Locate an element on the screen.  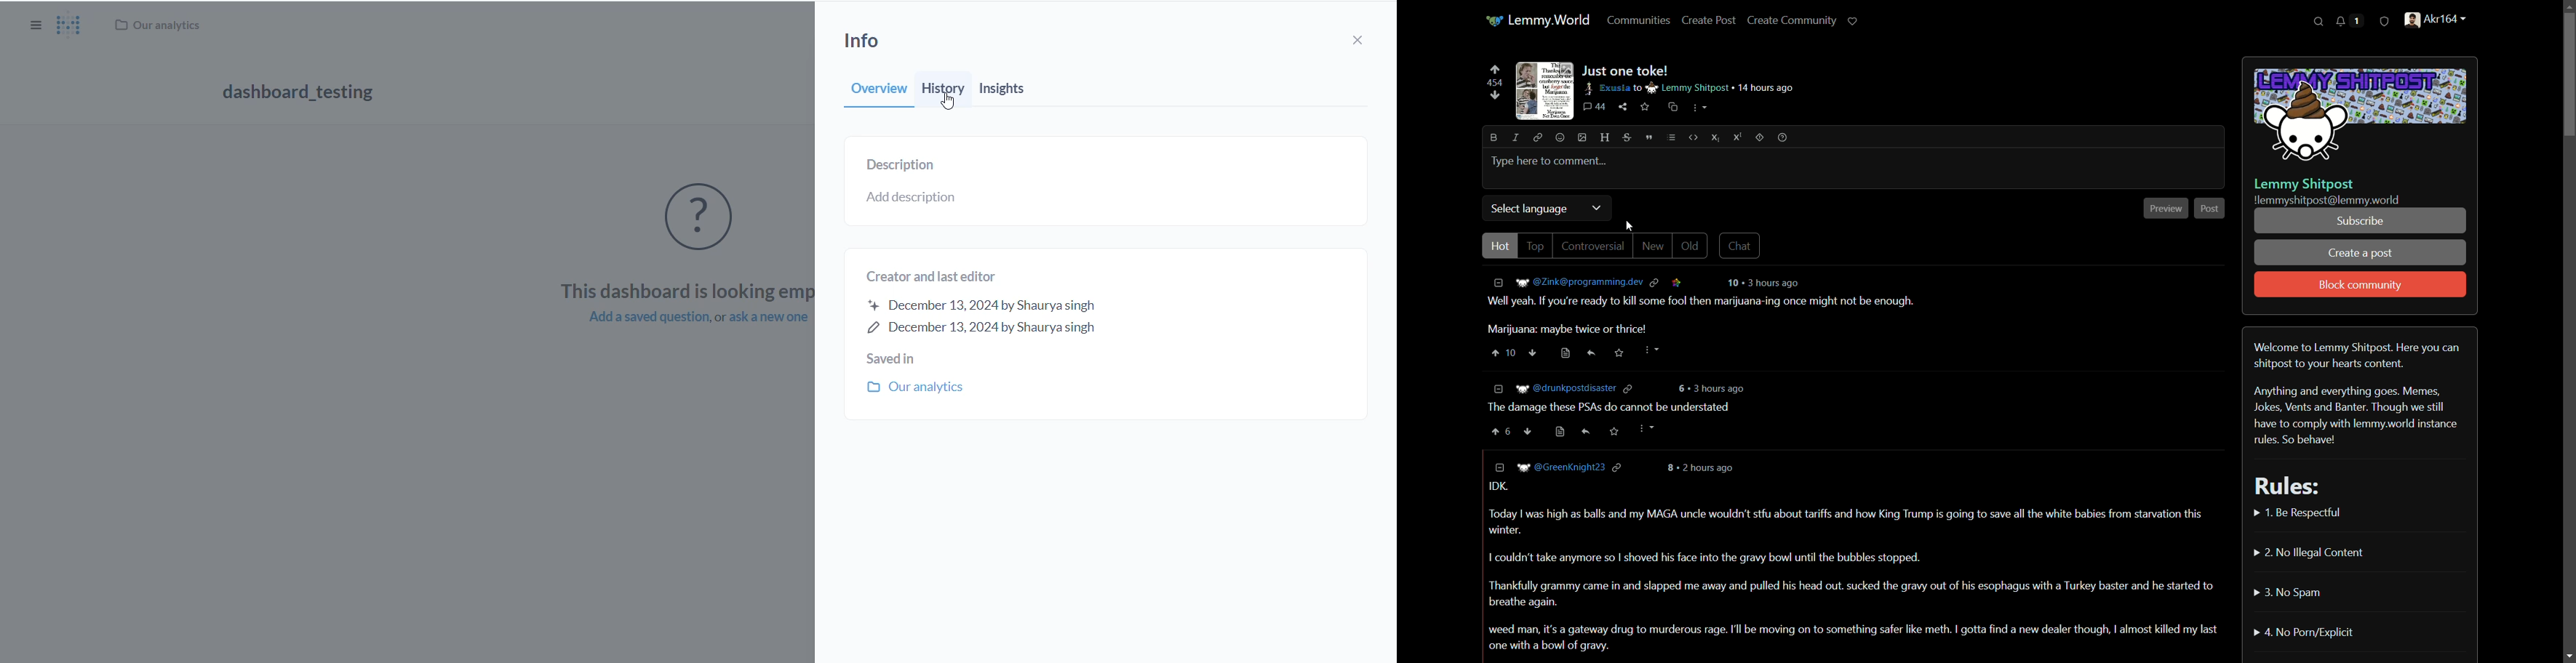
old is located at coordinates (1689, 246).